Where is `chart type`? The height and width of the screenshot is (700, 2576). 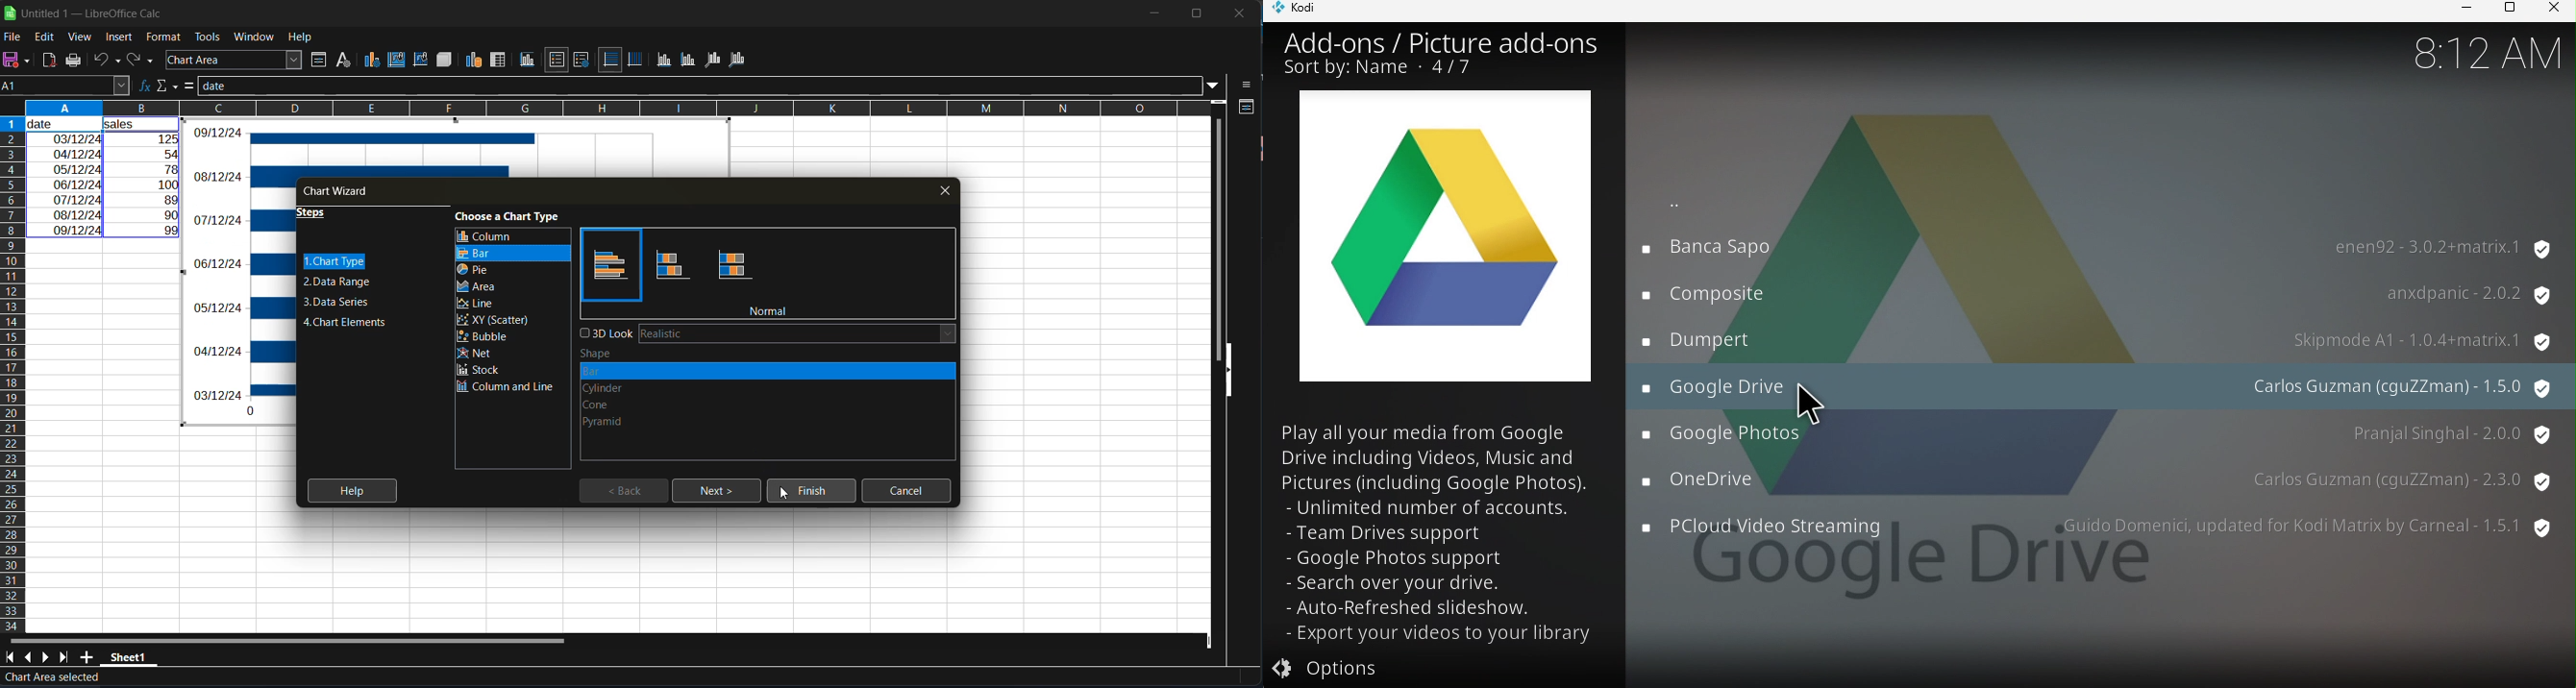 chart type is located at coordinates (372, 59).